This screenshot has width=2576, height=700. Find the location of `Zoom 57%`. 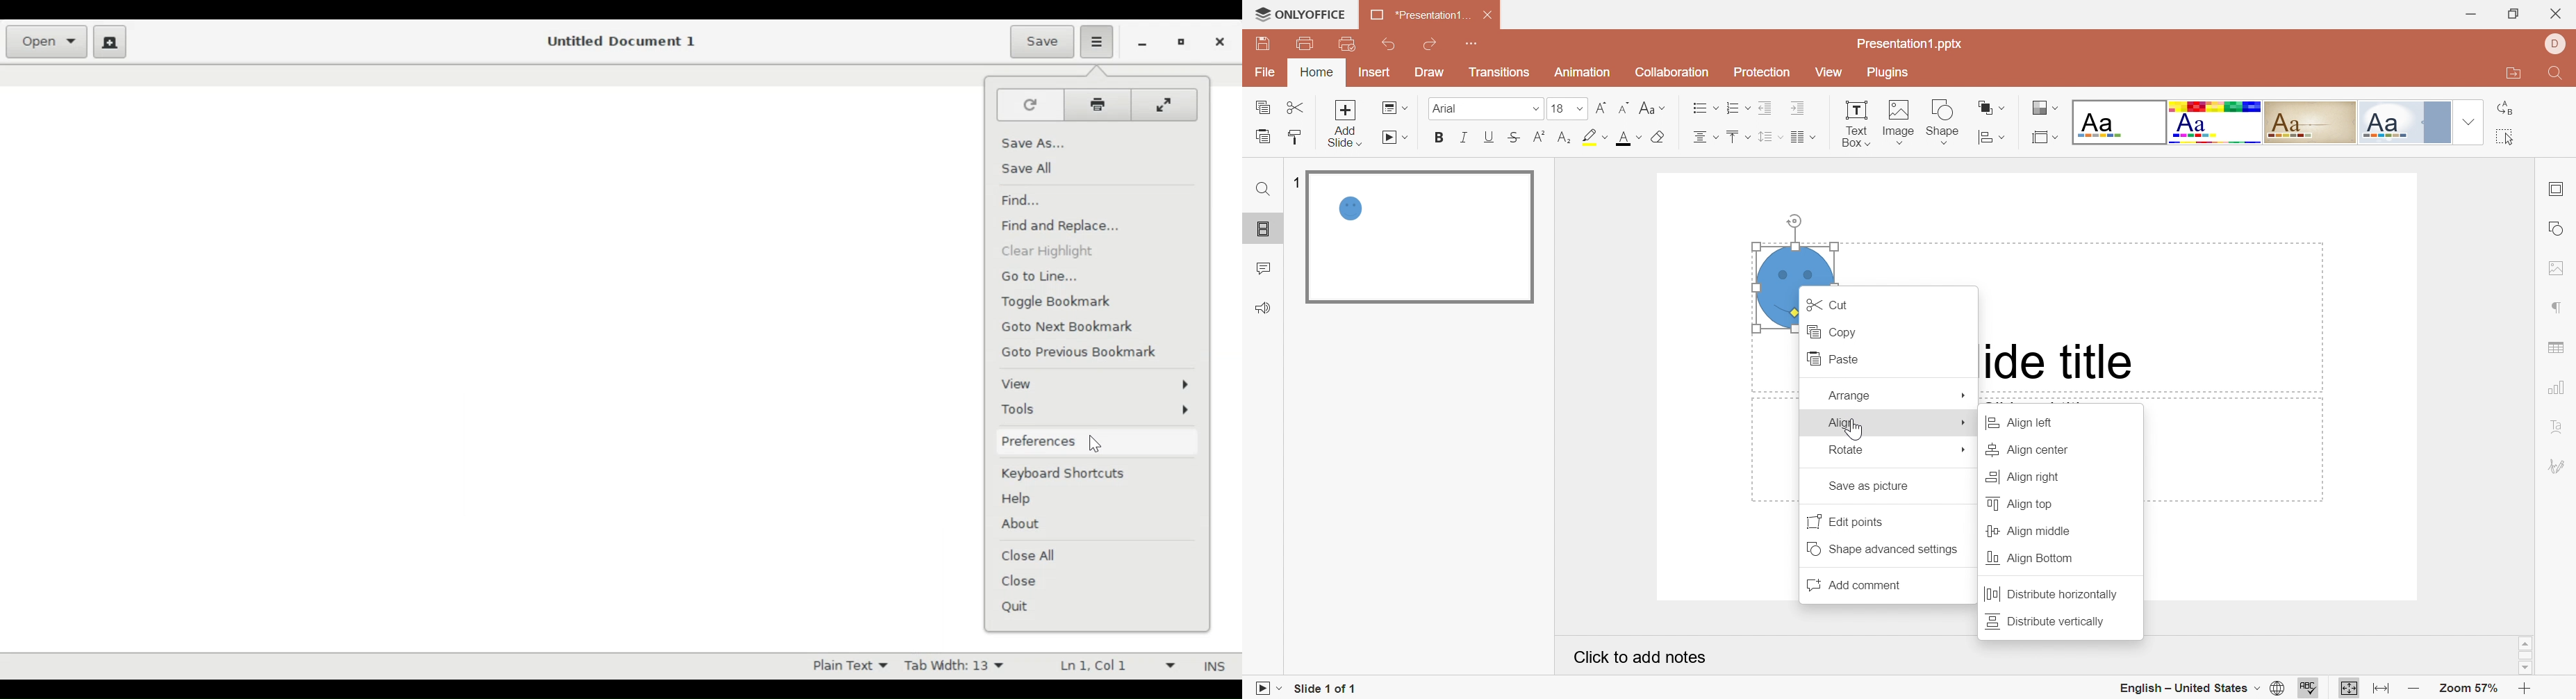

Zoom 57% is located at coordinates (2466, 688).